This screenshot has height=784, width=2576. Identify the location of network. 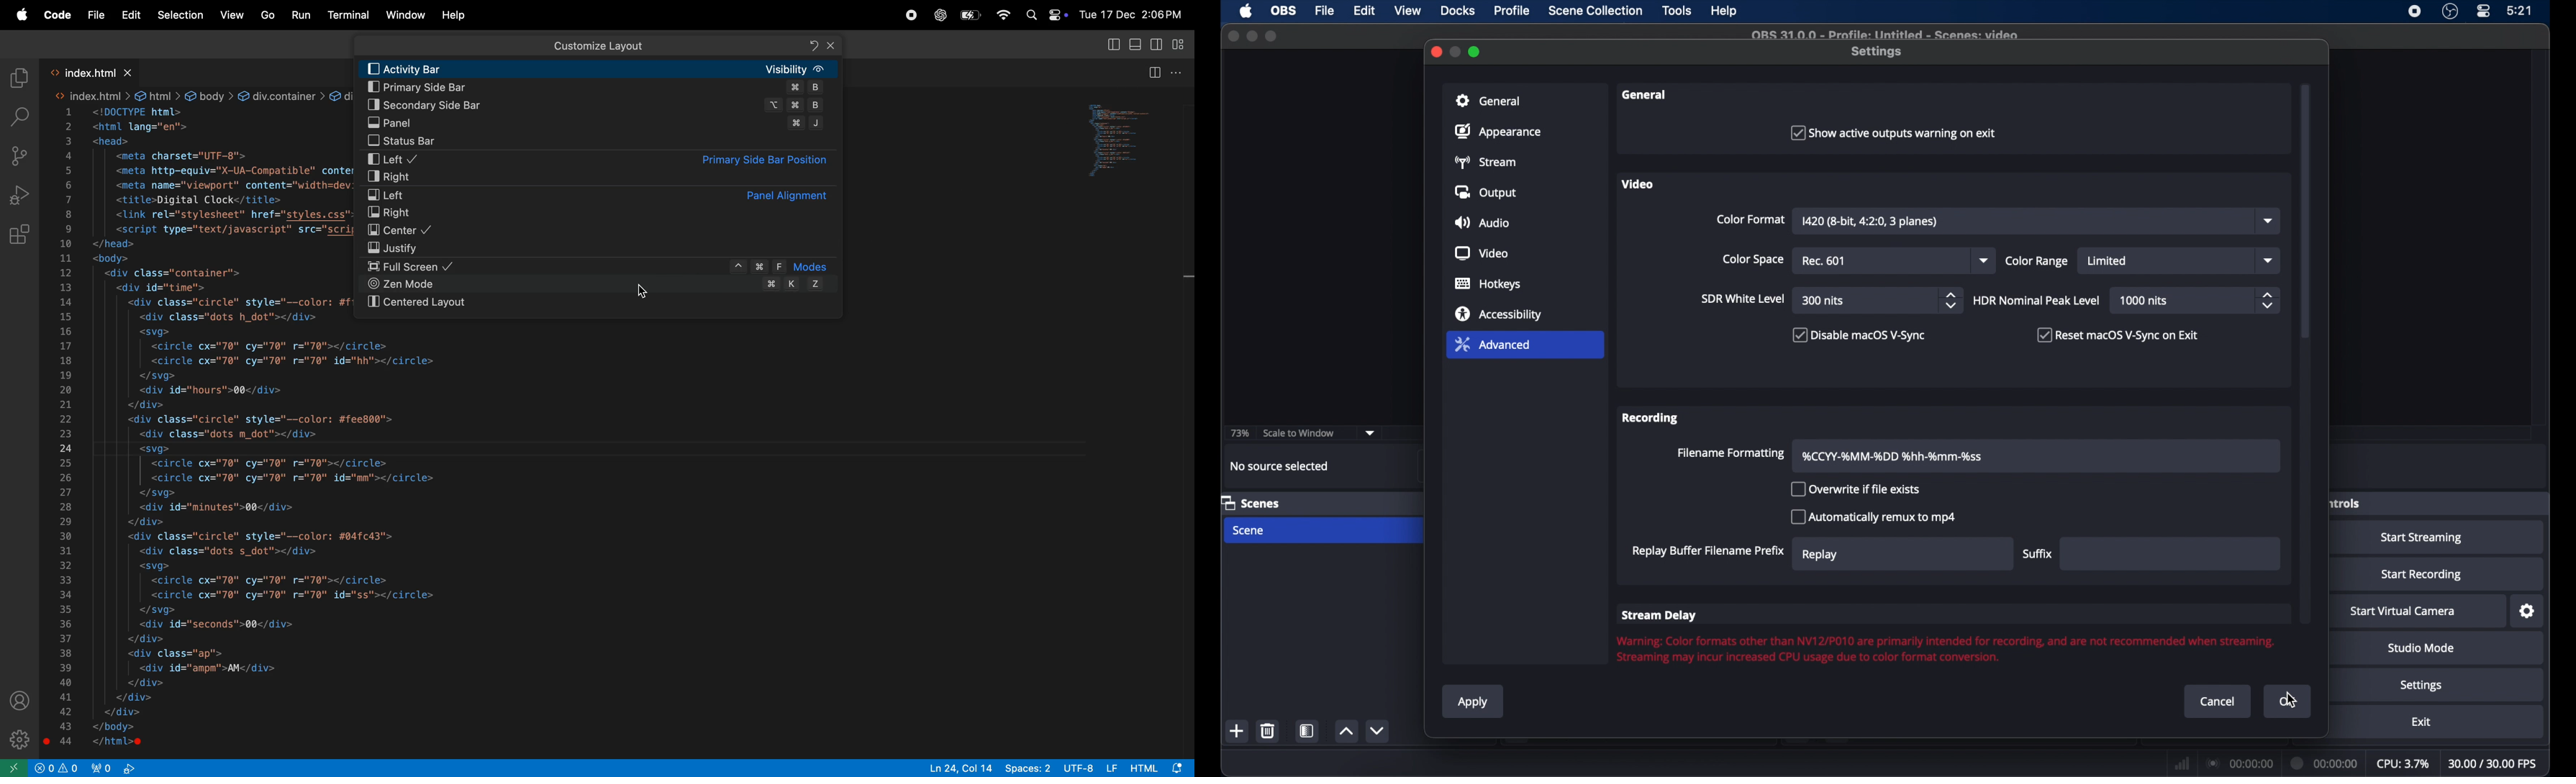
(2182, 763).